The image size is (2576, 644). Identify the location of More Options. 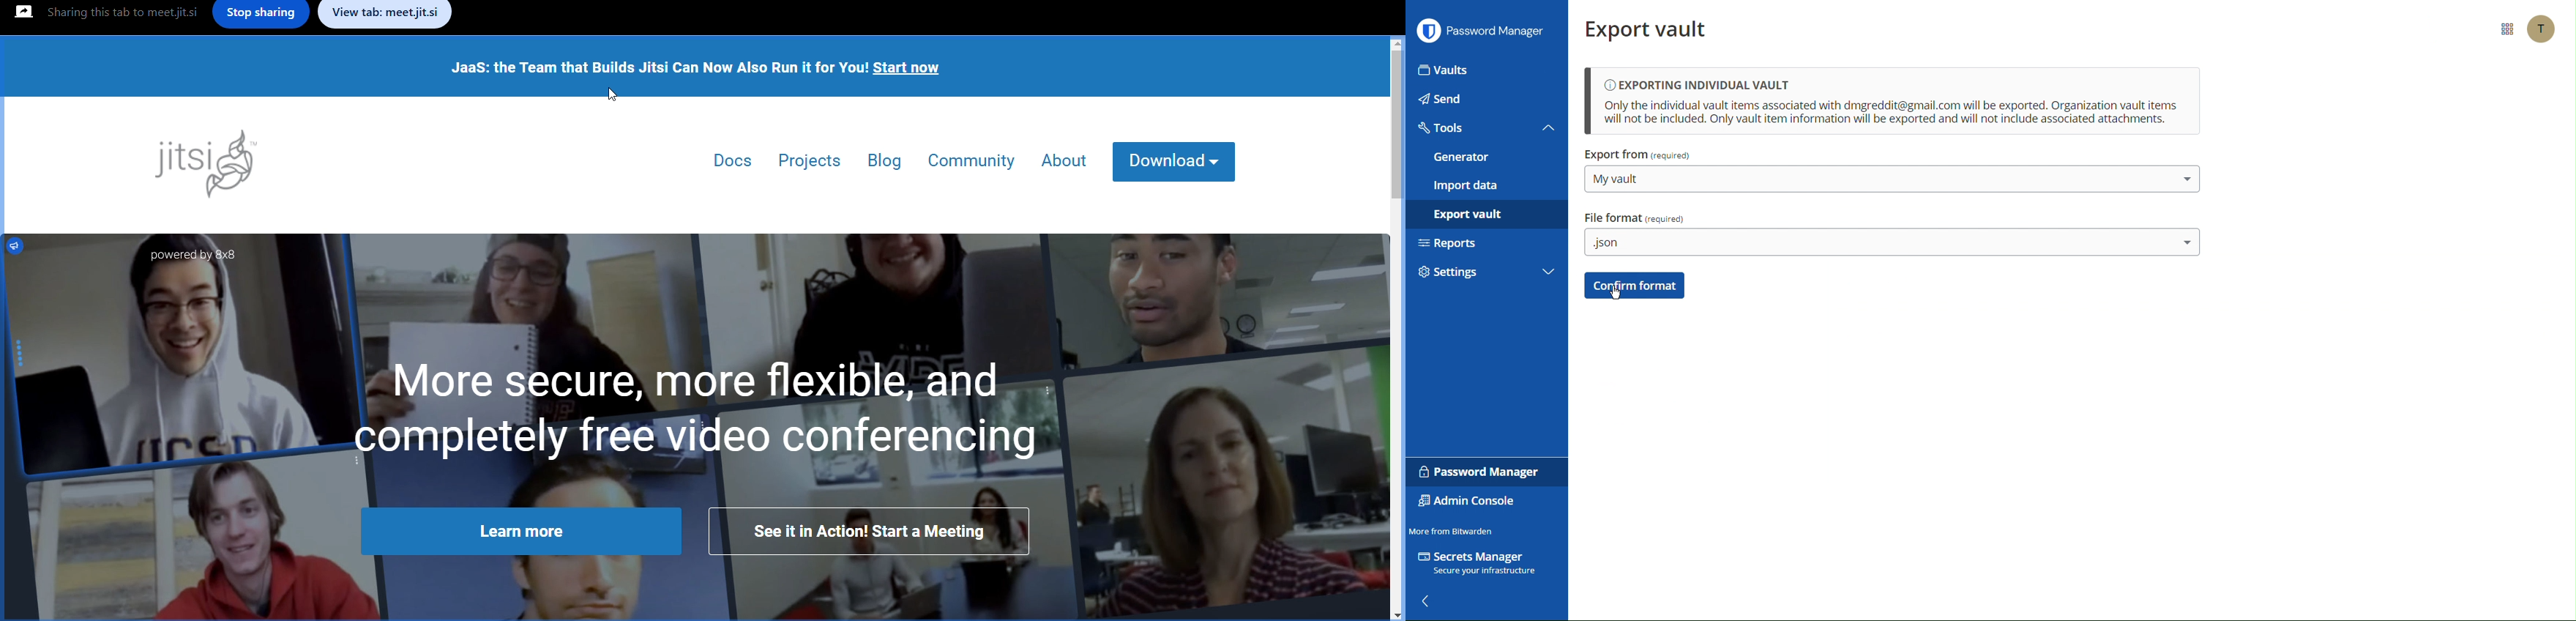
(2507, 30).